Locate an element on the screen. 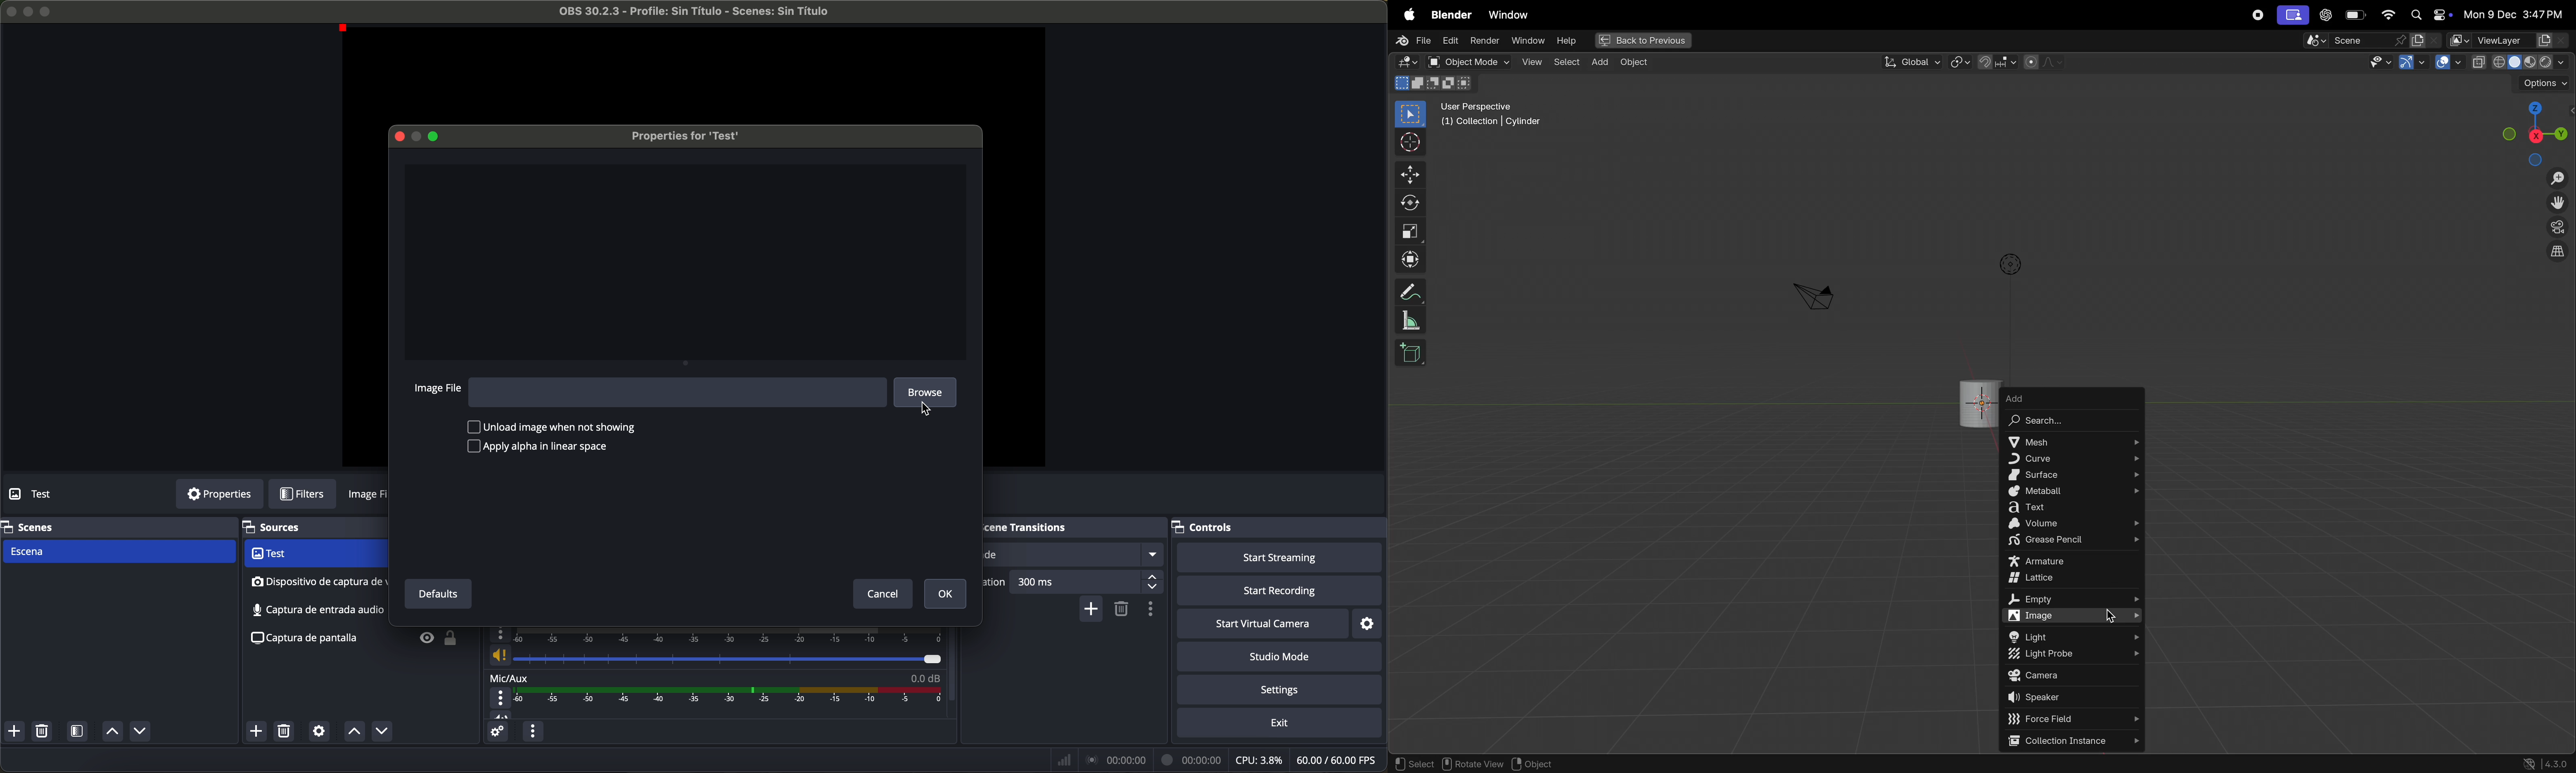 This screenshot has height=784, width=2576. minimize program is located at coordinates (28, 11).